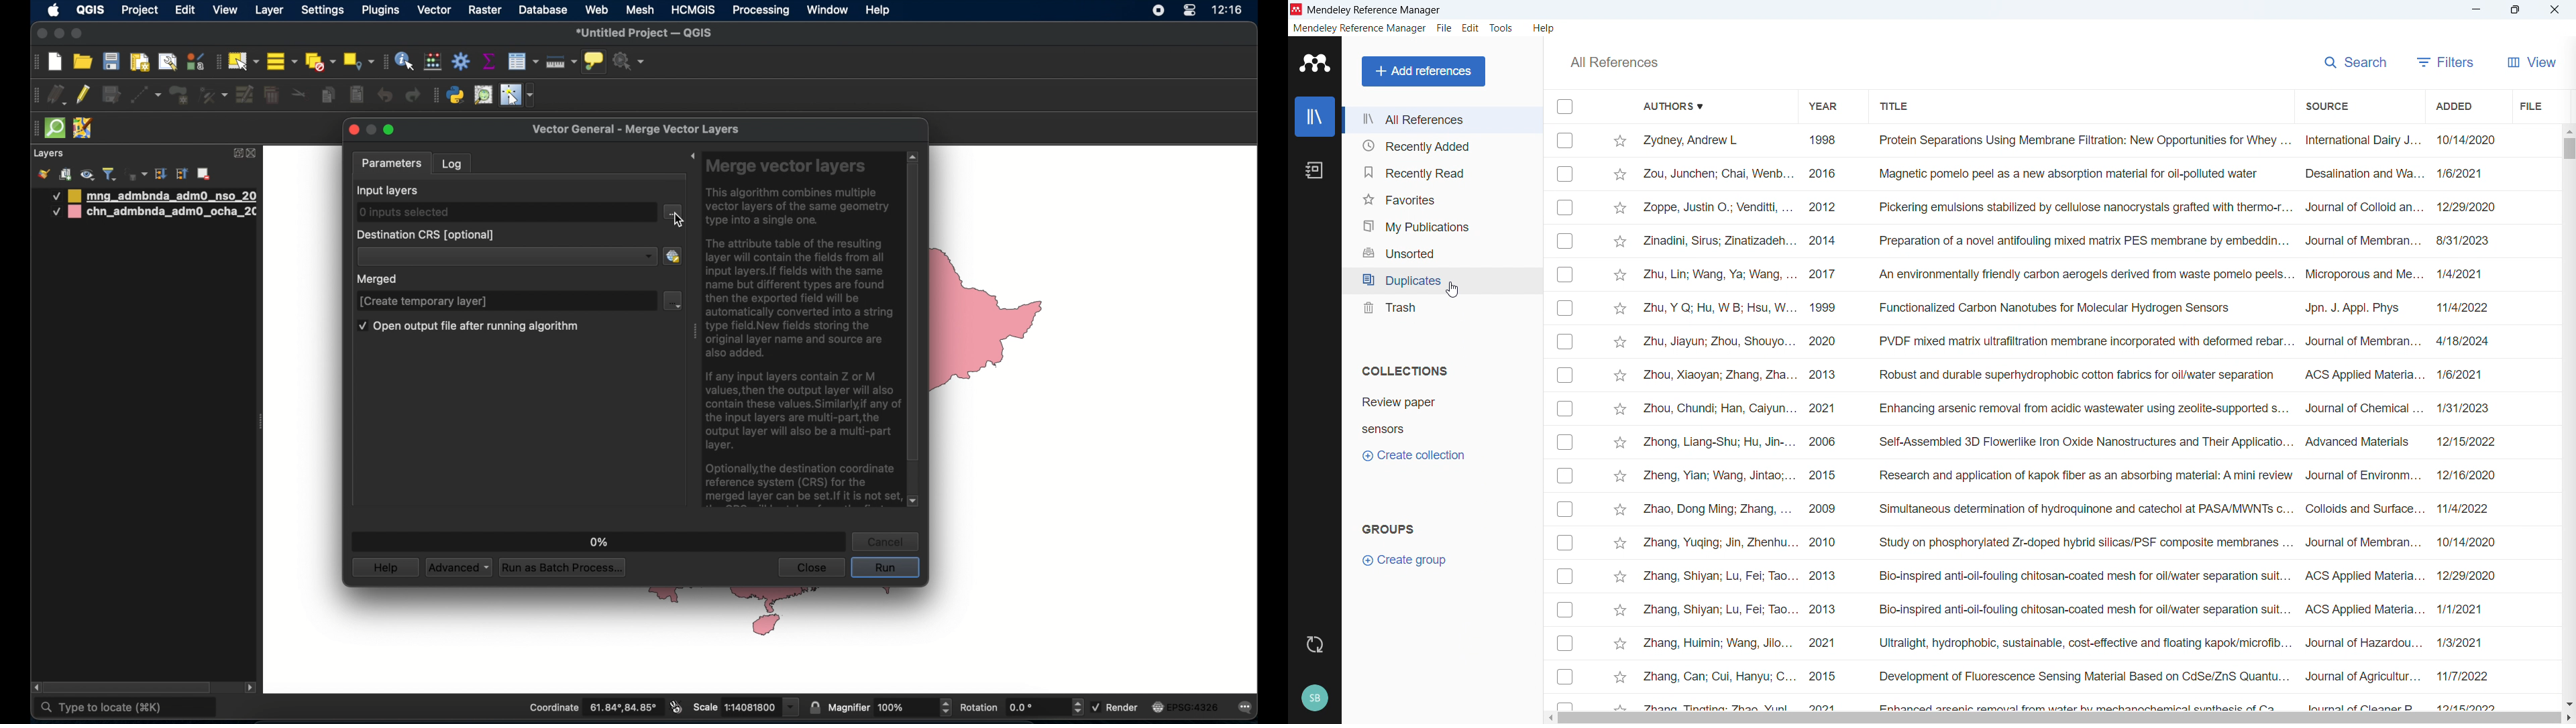 The height and width of the screenshot is (728, 2576). What do you see at coordinates (2362, 422) in the screenshot?
I see `Source of individual entries ` at bounding box center [2362, 422].